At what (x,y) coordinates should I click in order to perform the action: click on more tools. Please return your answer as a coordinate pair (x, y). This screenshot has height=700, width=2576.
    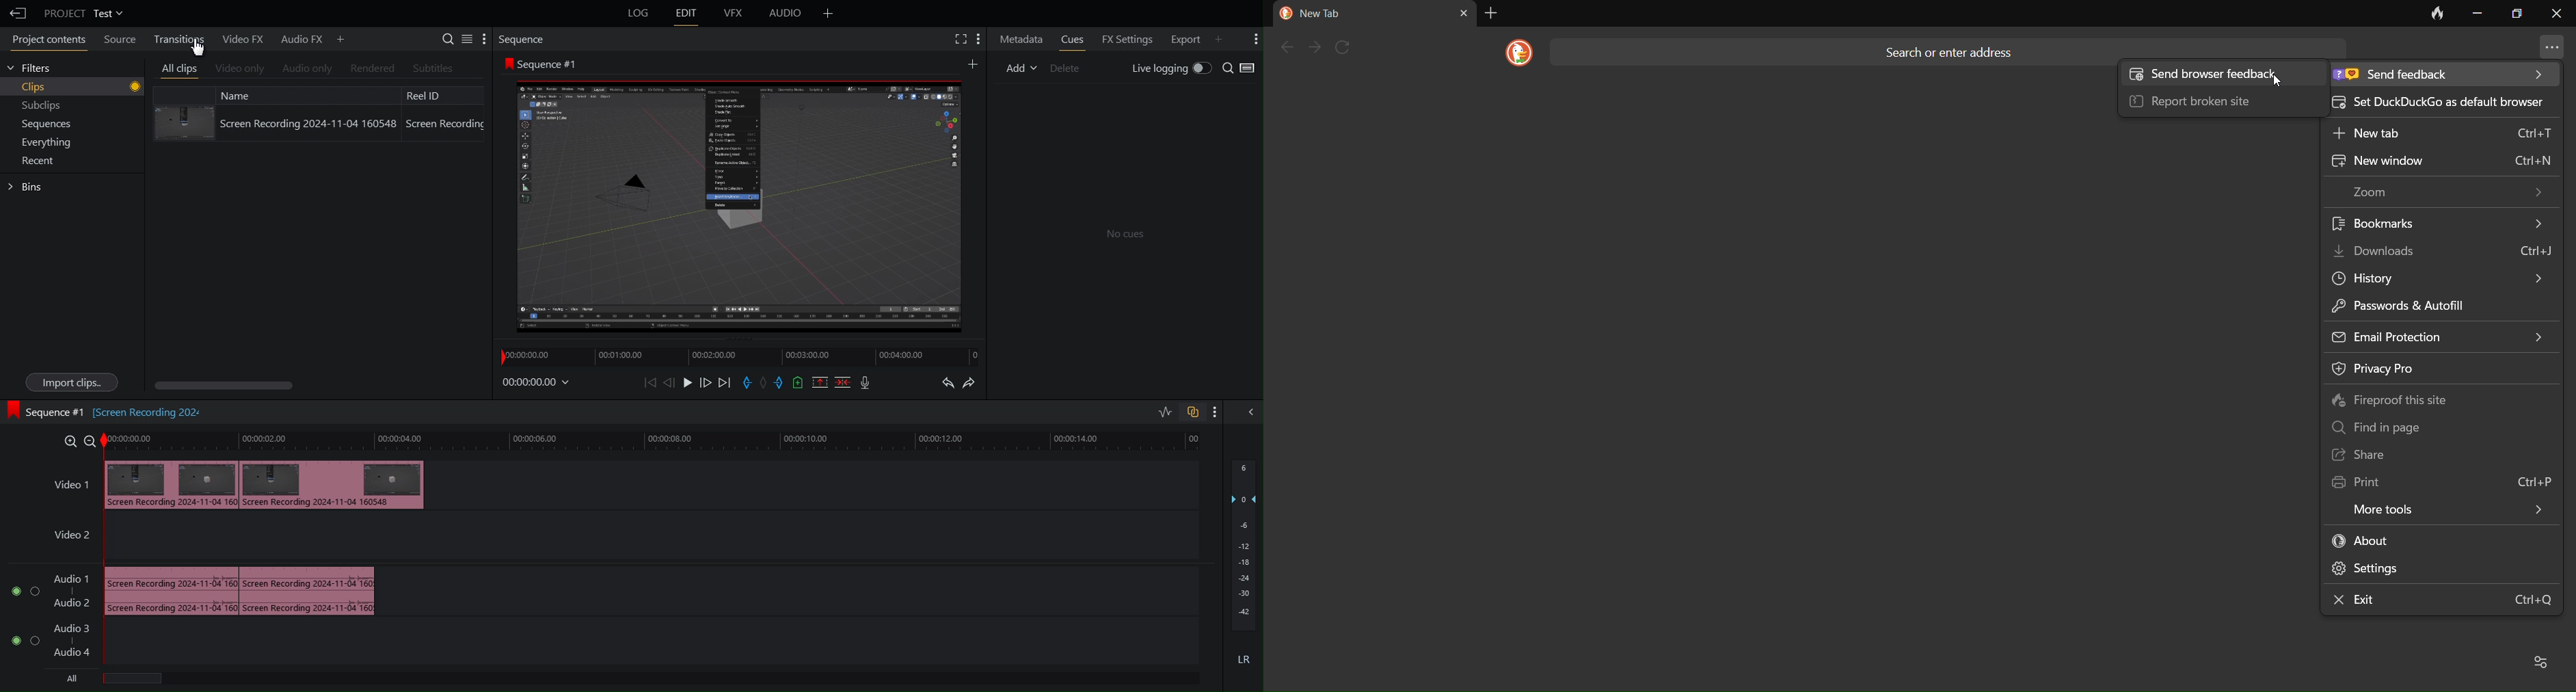
    Looking at the image, I should click on (2446, 508).